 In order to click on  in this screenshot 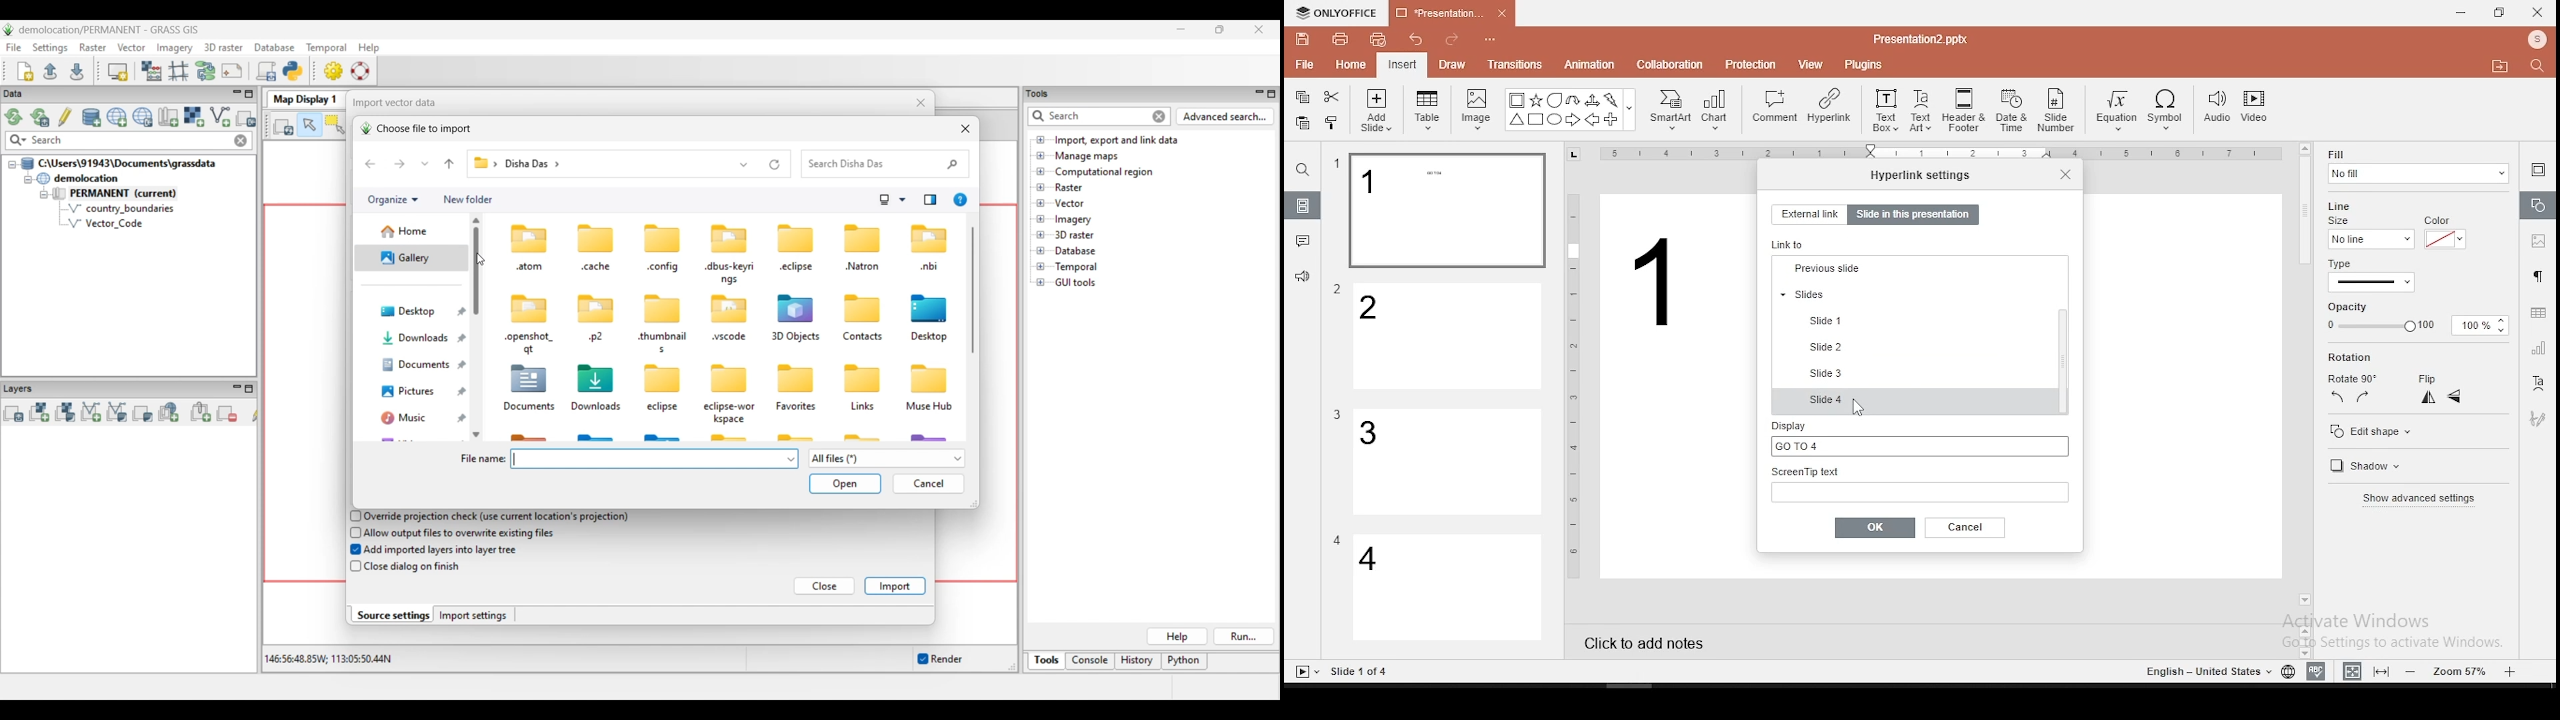, I will do `click(1574, 384)`.